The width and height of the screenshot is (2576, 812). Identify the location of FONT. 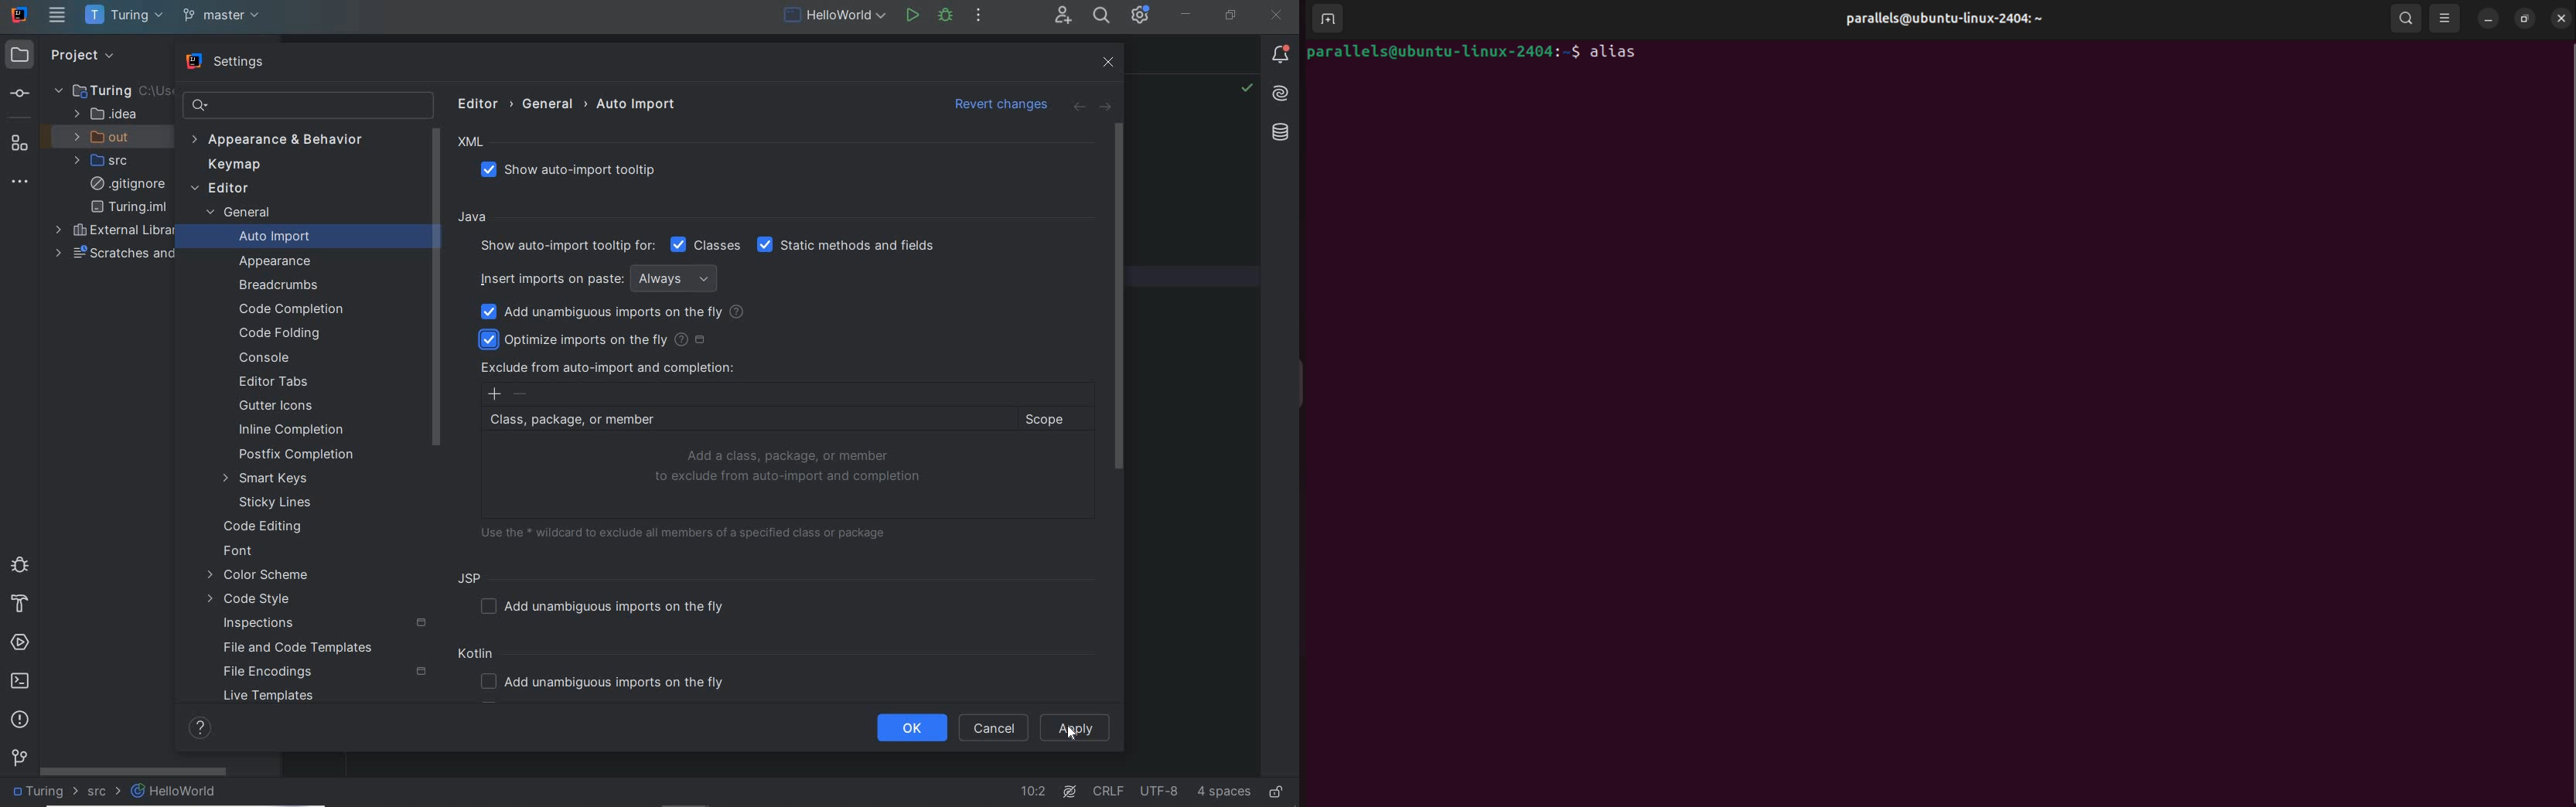
(239, 553).